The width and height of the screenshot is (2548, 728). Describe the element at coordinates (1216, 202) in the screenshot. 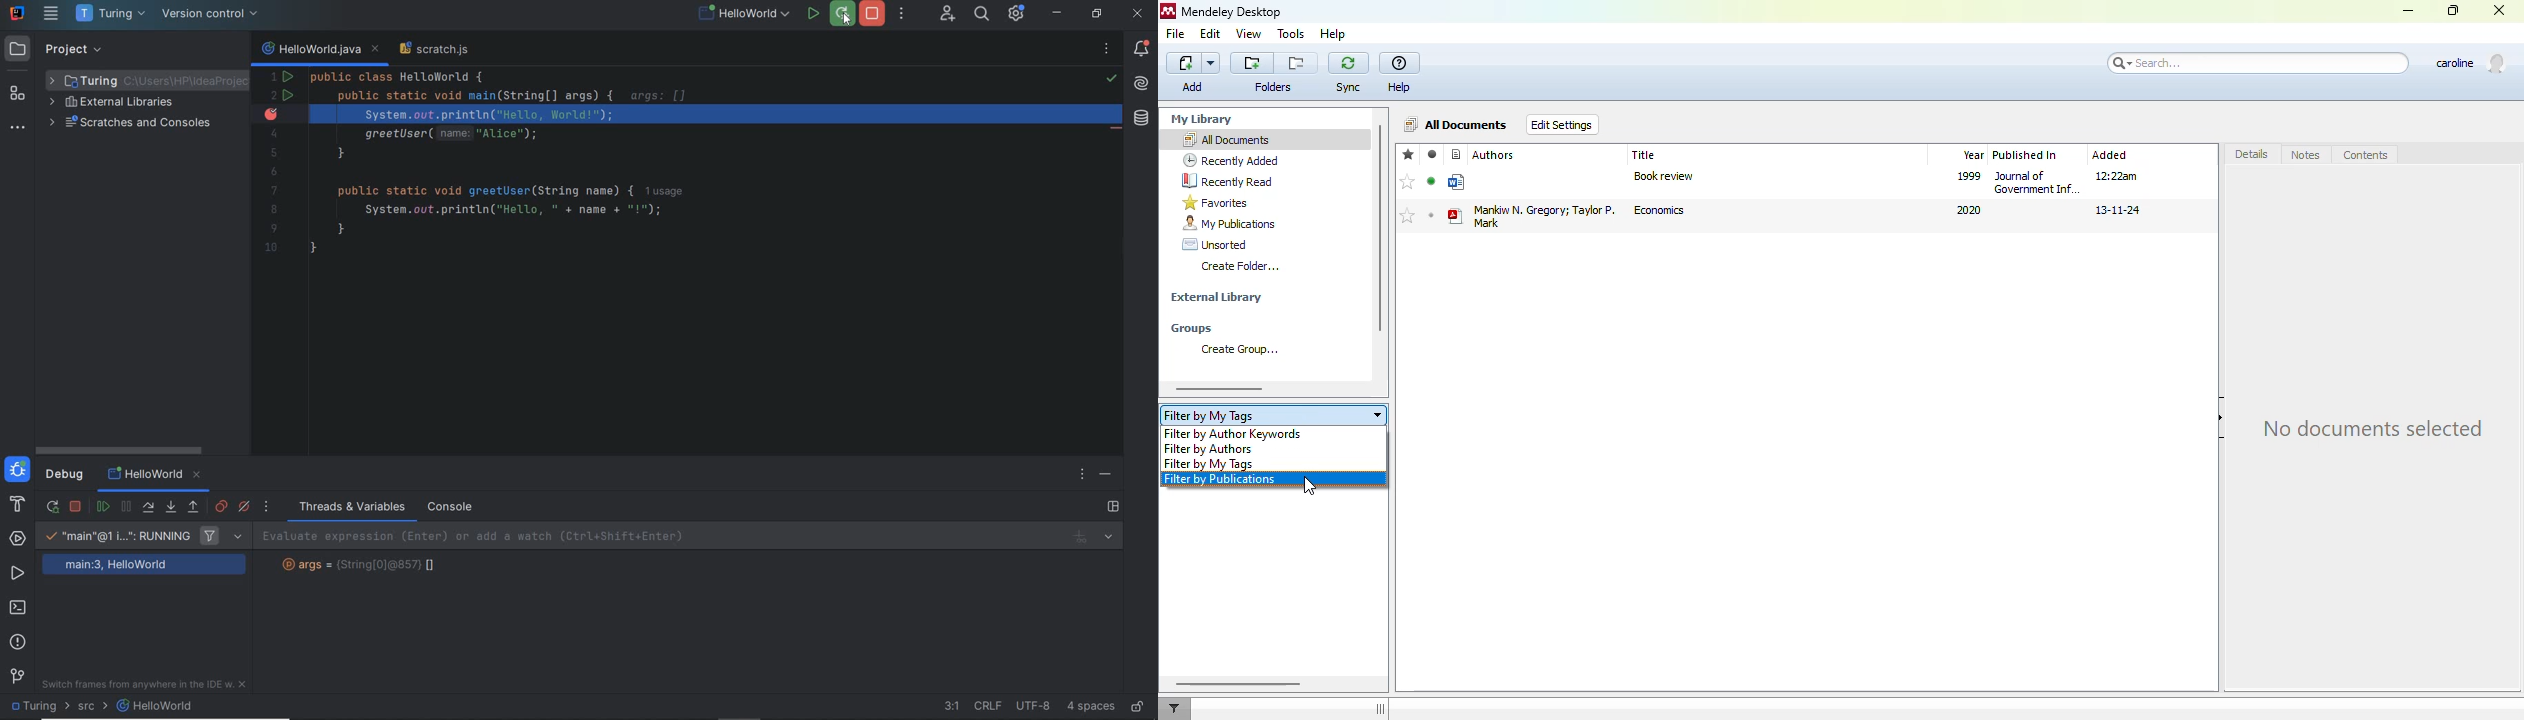

I see `favorites` at that location.